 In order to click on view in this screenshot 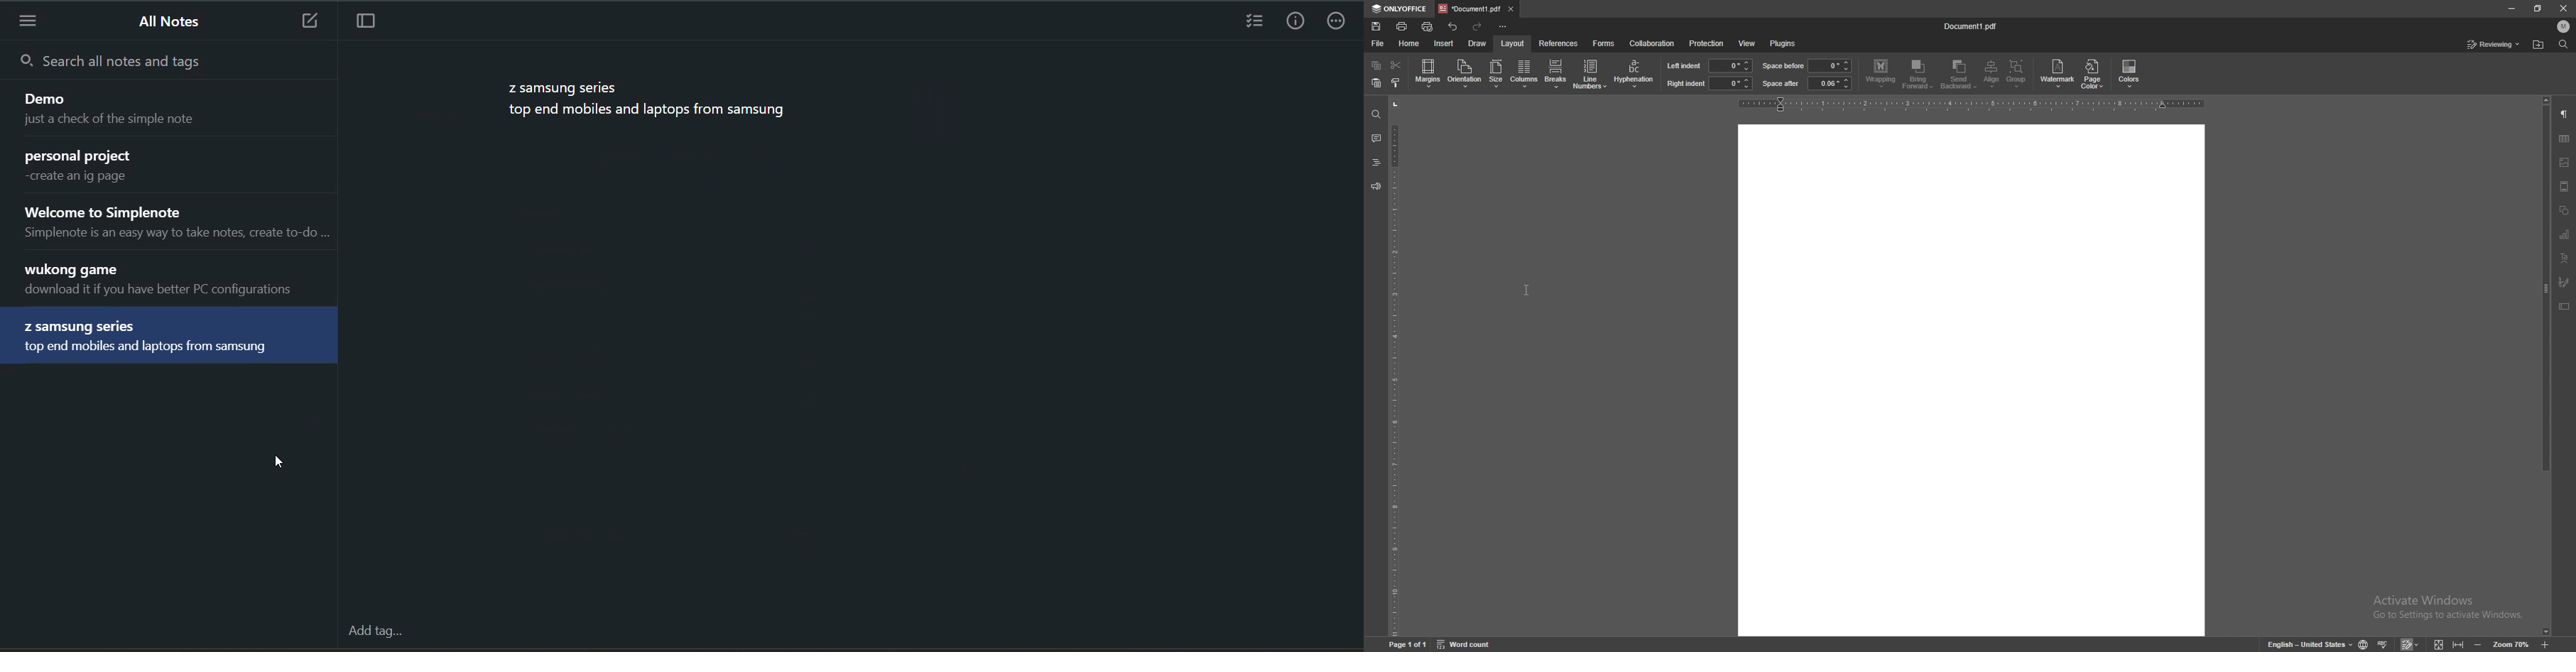, I will do `click(1746, 44)`.